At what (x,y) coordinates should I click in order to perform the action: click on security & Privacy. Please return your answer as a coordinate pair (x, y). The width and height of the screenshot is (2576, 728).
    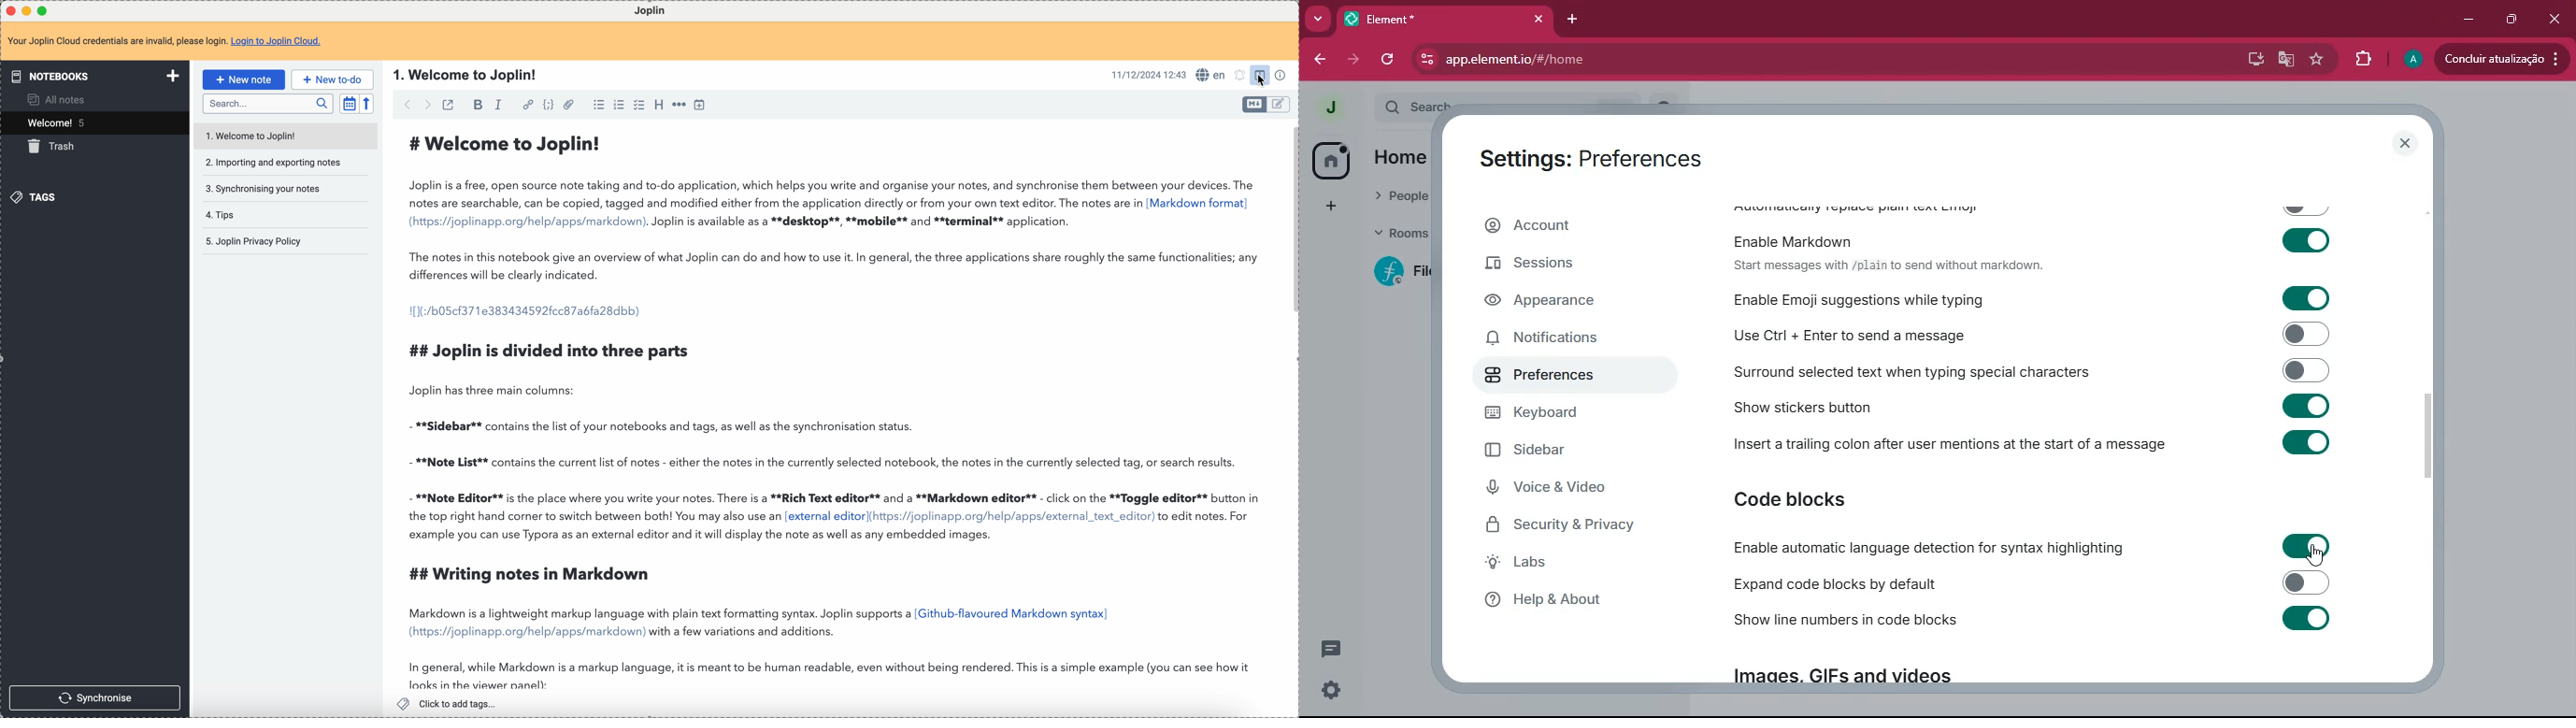
    Looking at the image, I should click on (1569, 526).